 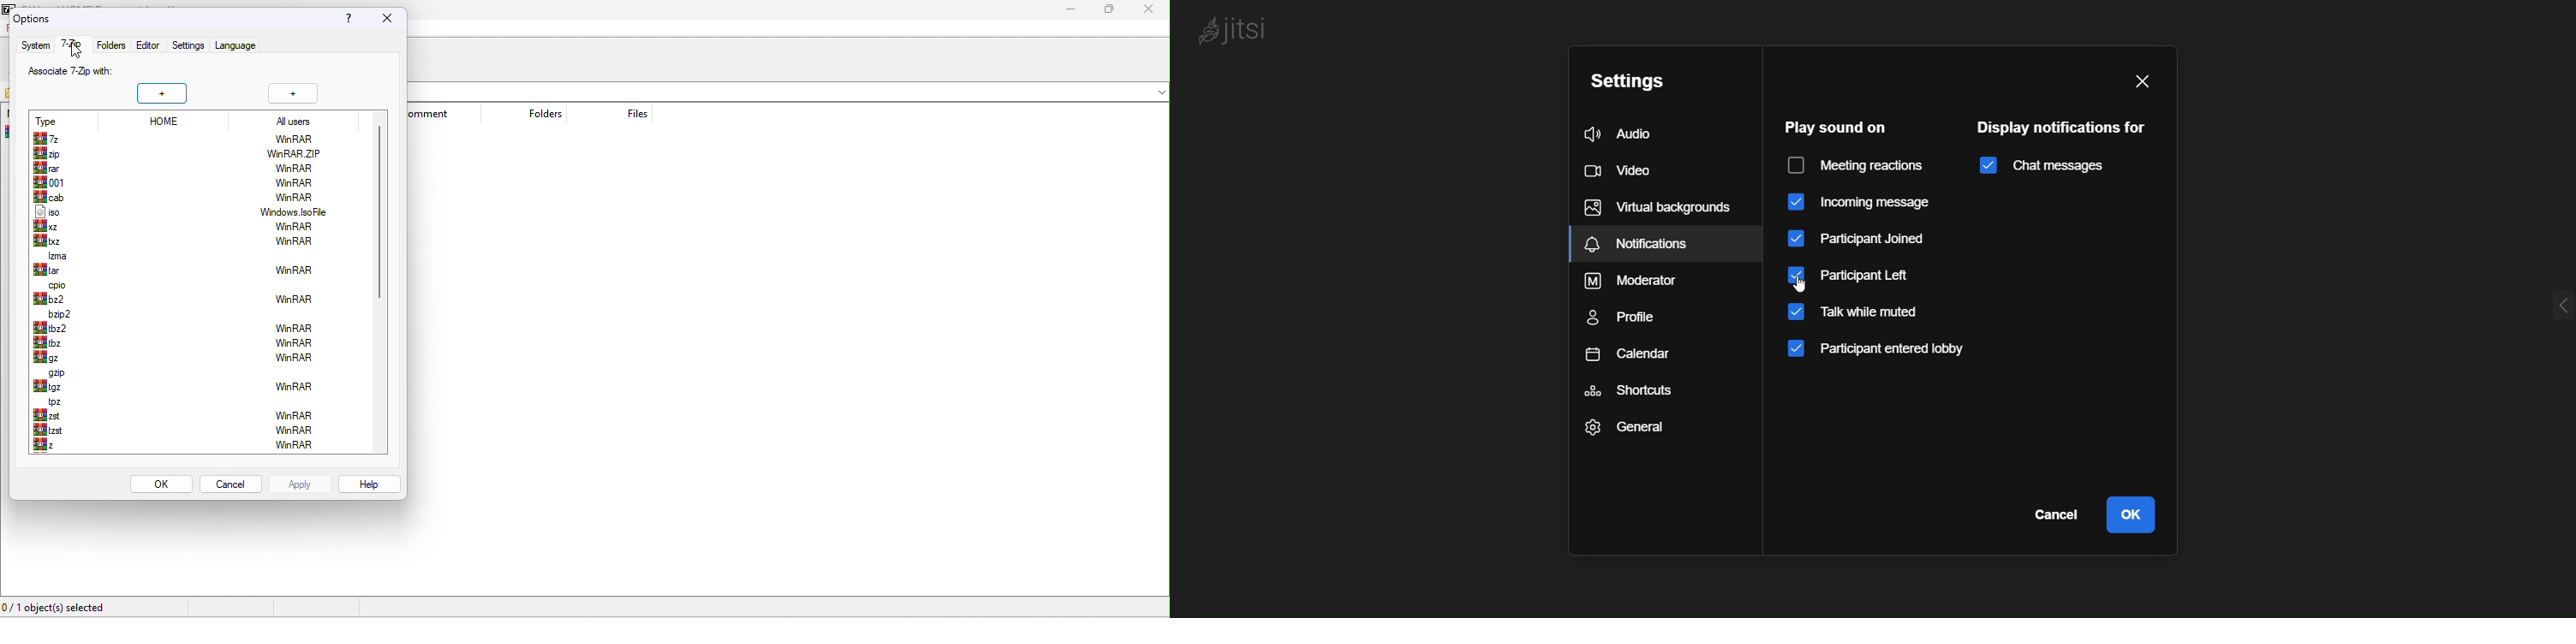 I want to click on logo, so click(x=1238, y=33).